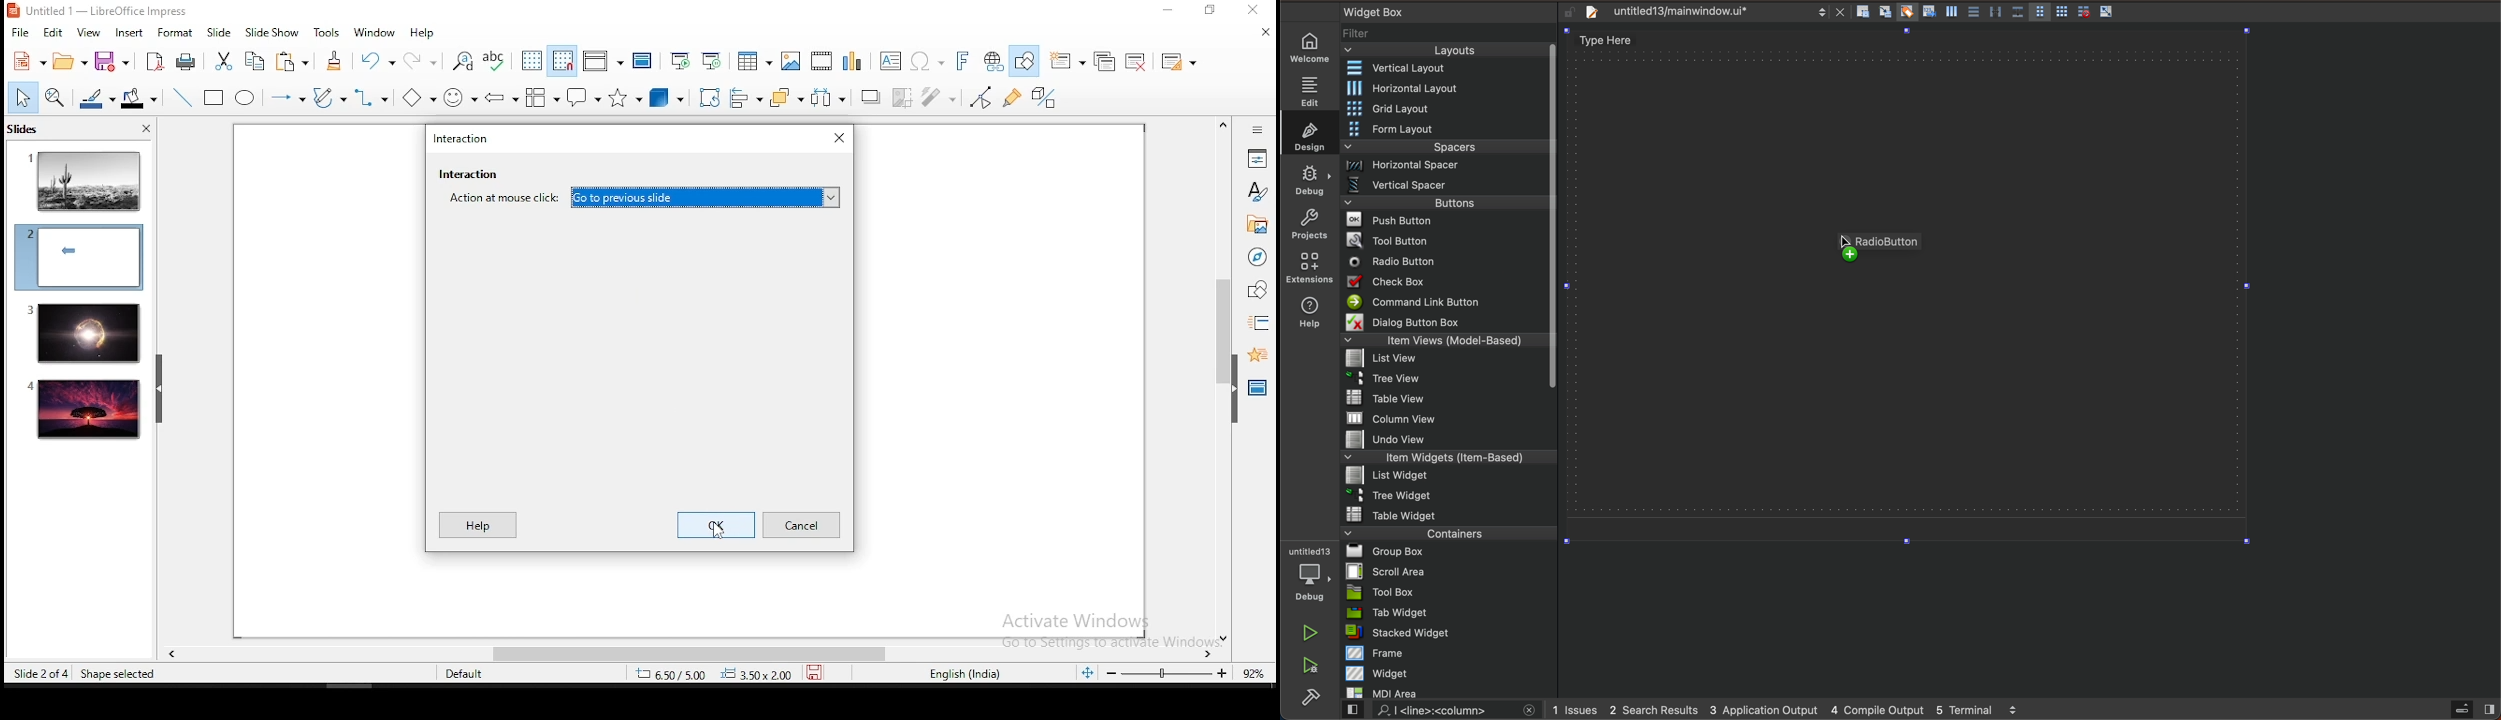  I want to click on shape fill, so click(138, 100).